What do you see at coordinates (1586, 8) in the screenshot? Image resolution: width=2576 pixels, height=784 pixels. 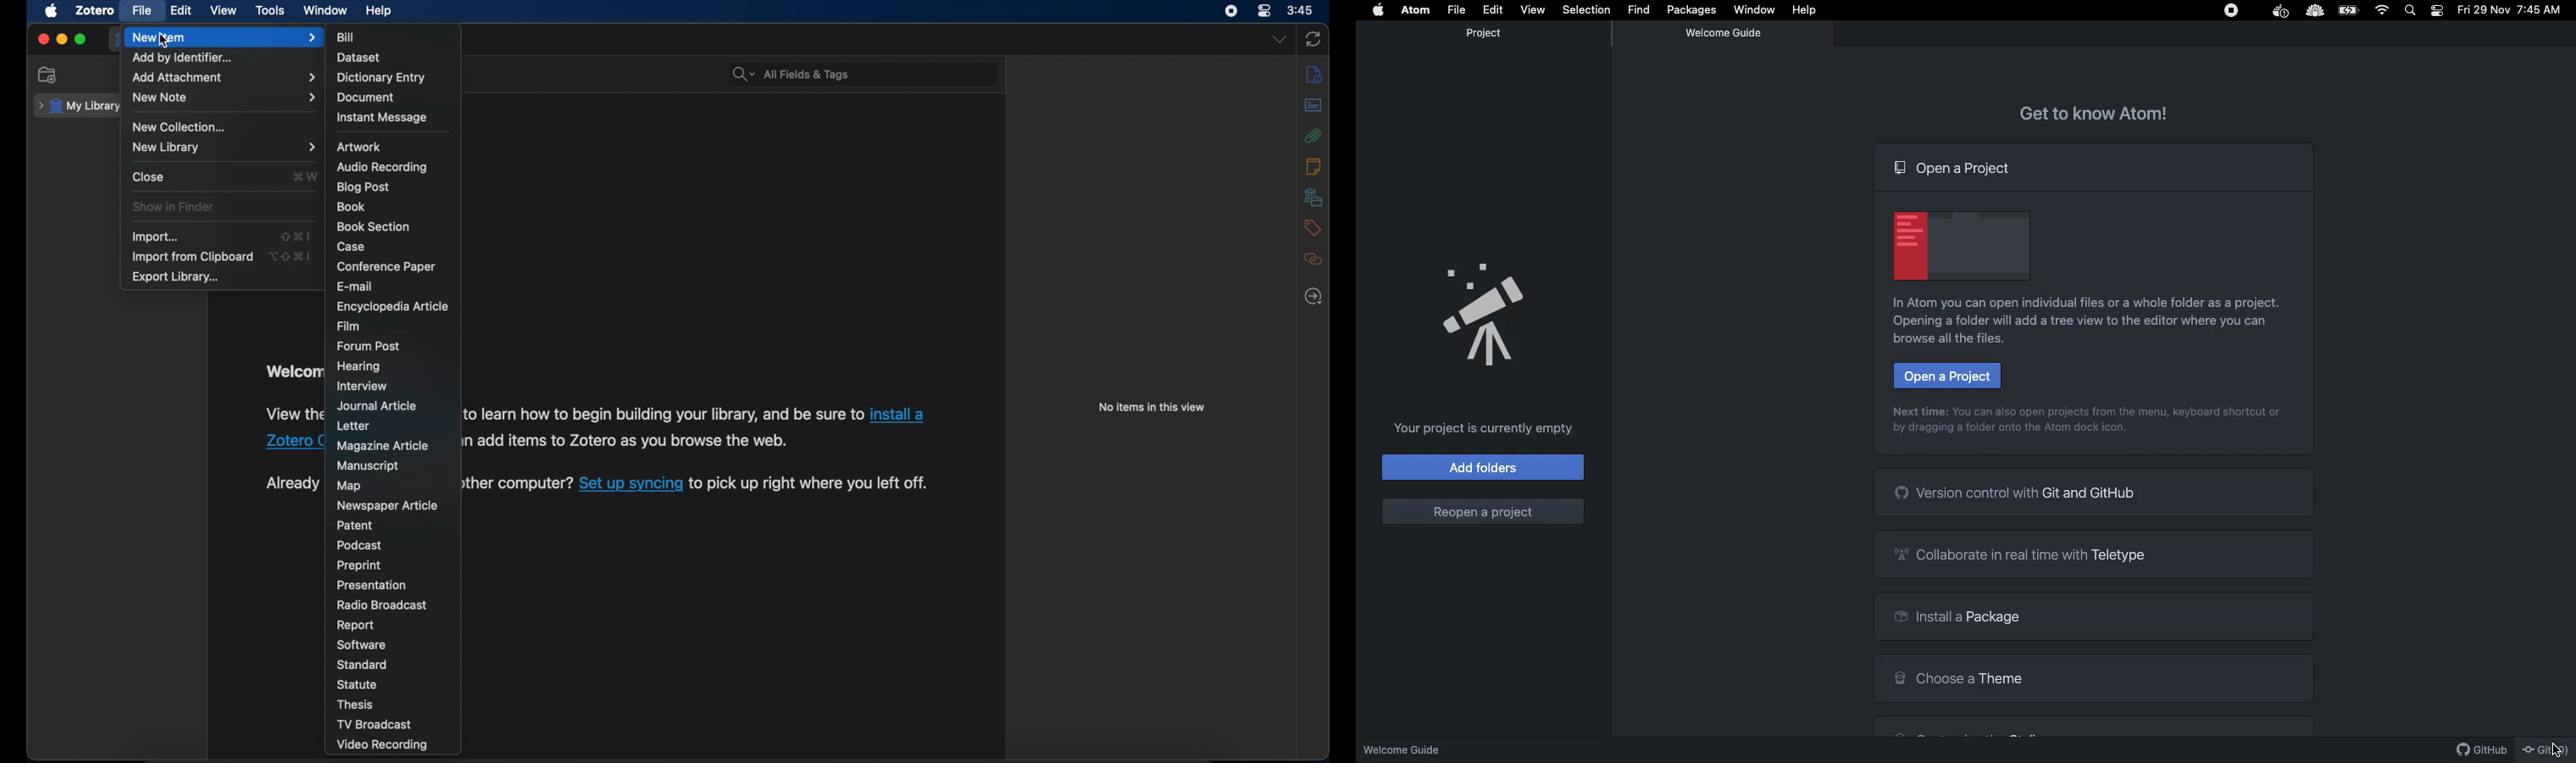 I see `Selection` at bounding box center [1586, 8].